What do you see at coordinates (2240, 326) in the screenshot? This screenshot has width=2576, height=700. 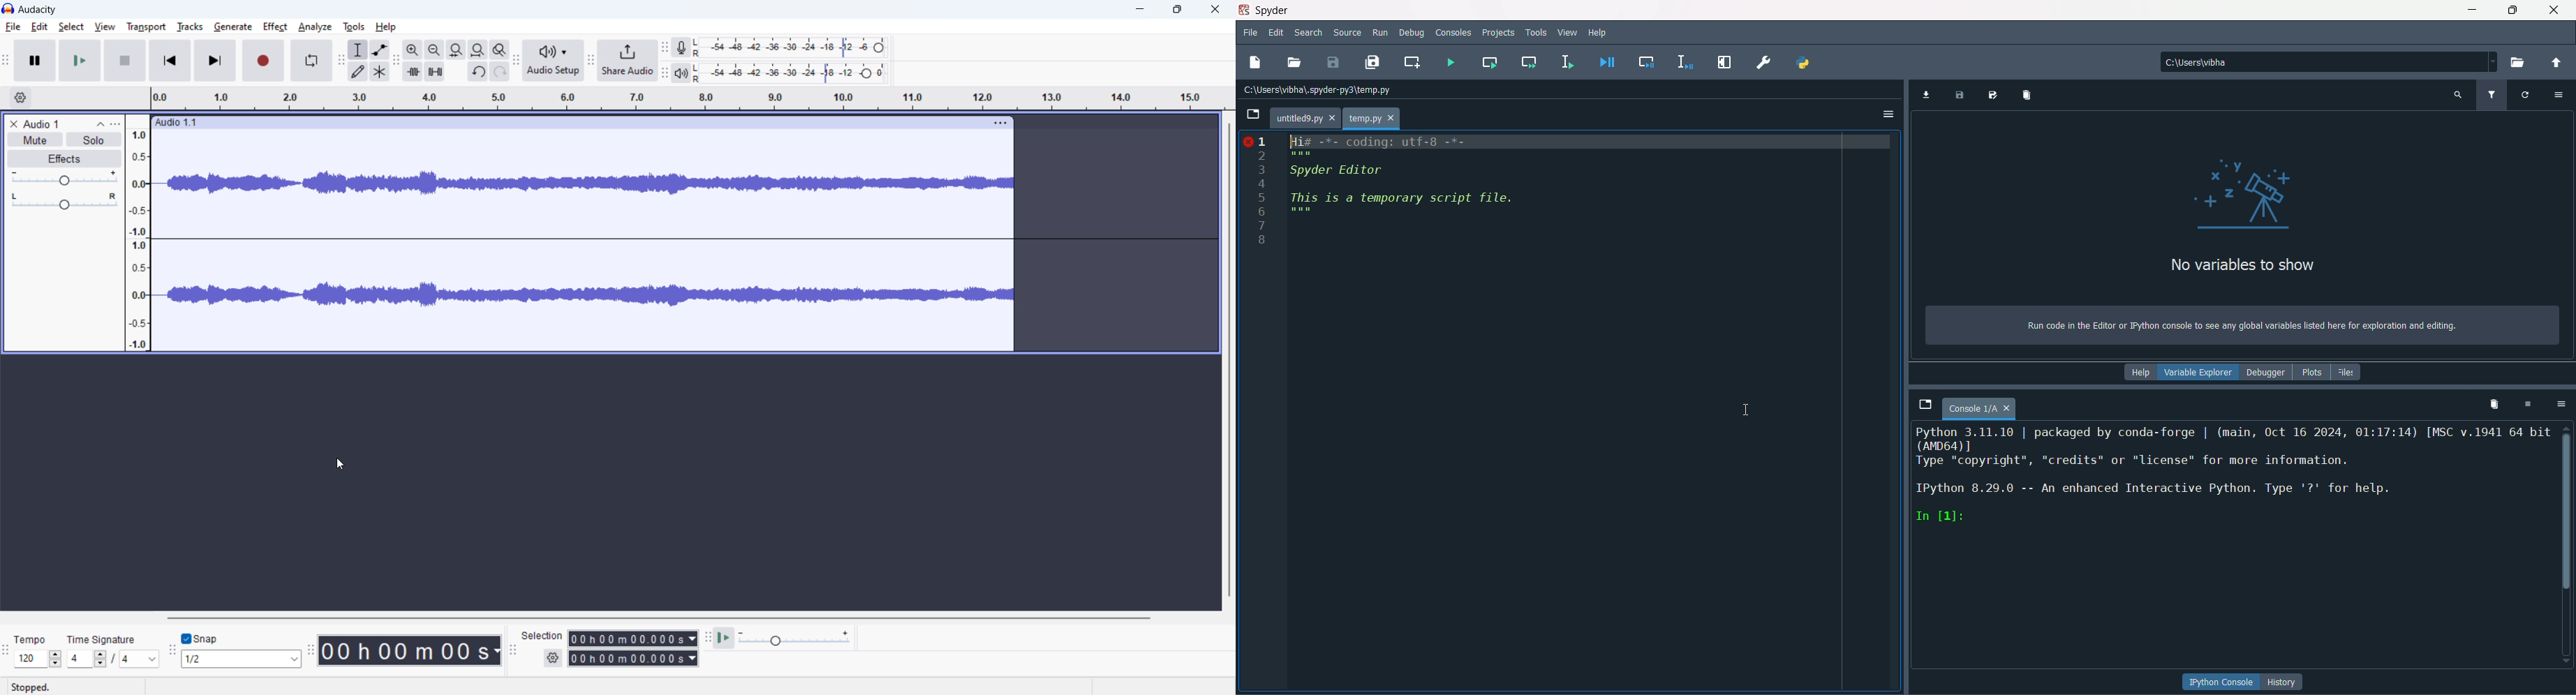 I see `text` at bounding box center [2240, 326].